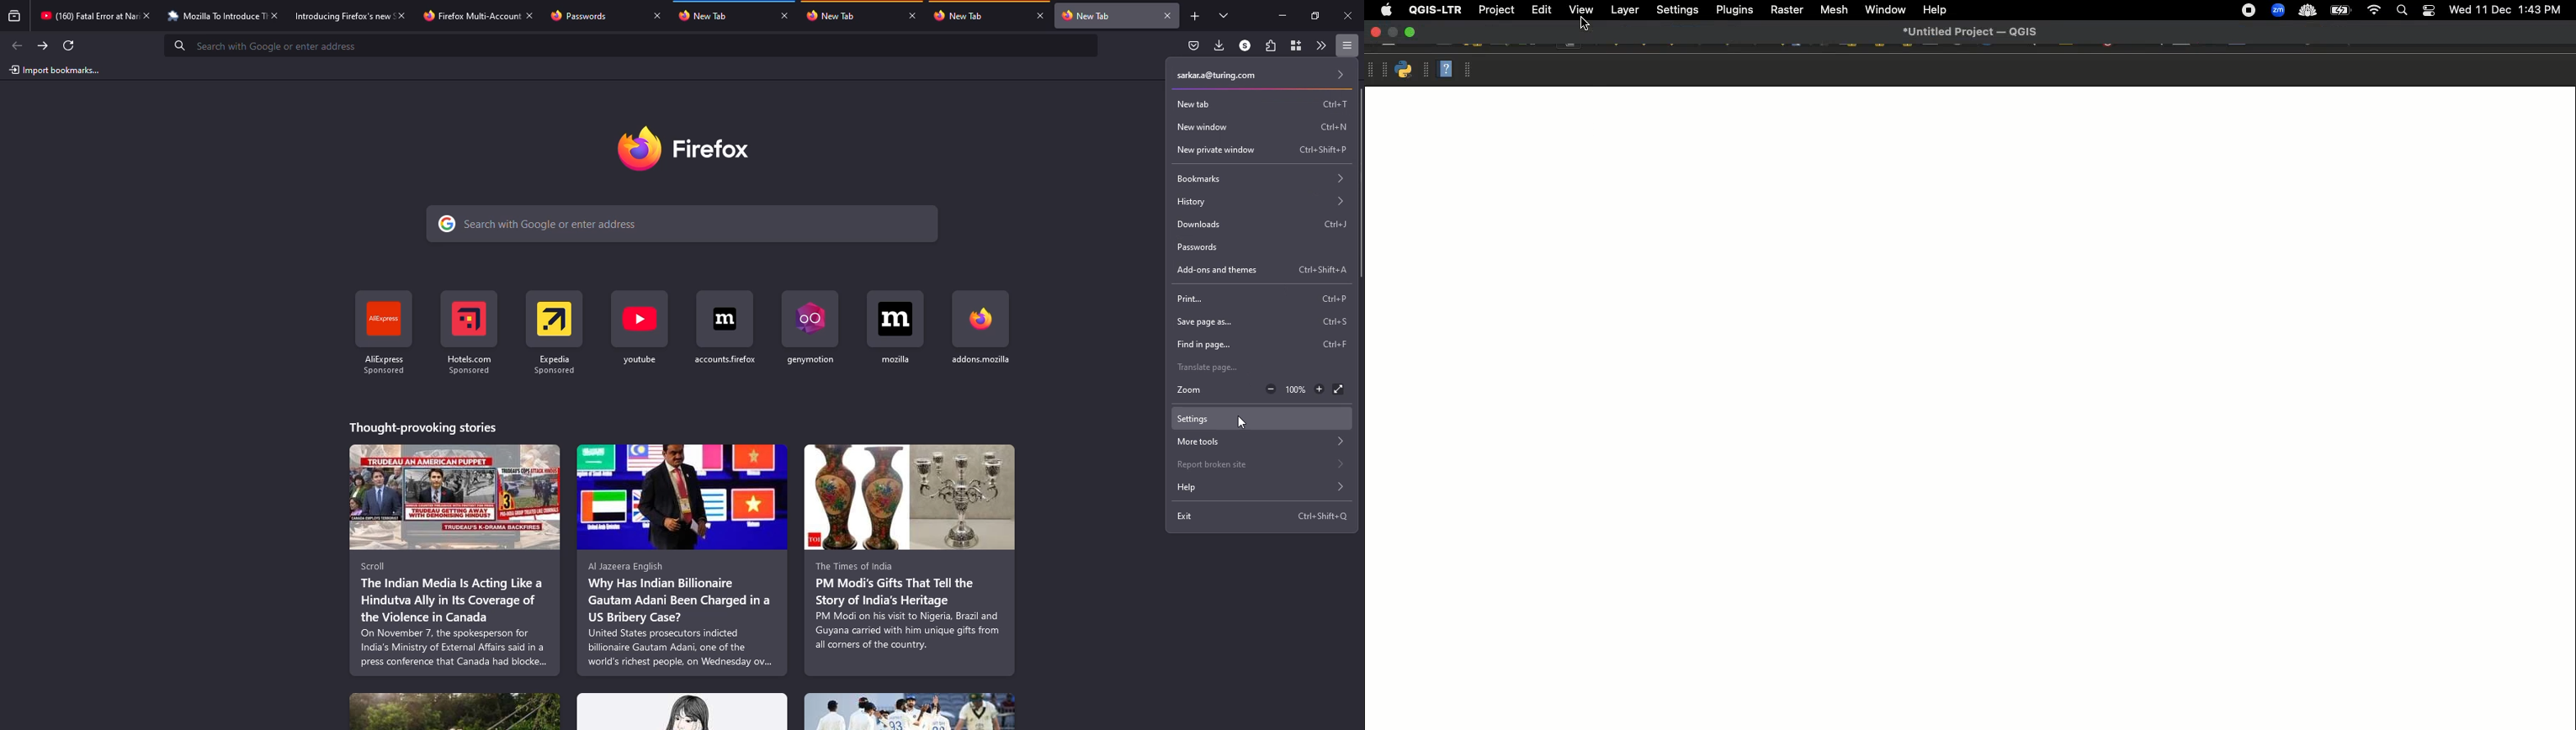  What do you see at coordinates (1785, 10) in the screenshot?
I see `Raster` at bounding box center [1785, 10].